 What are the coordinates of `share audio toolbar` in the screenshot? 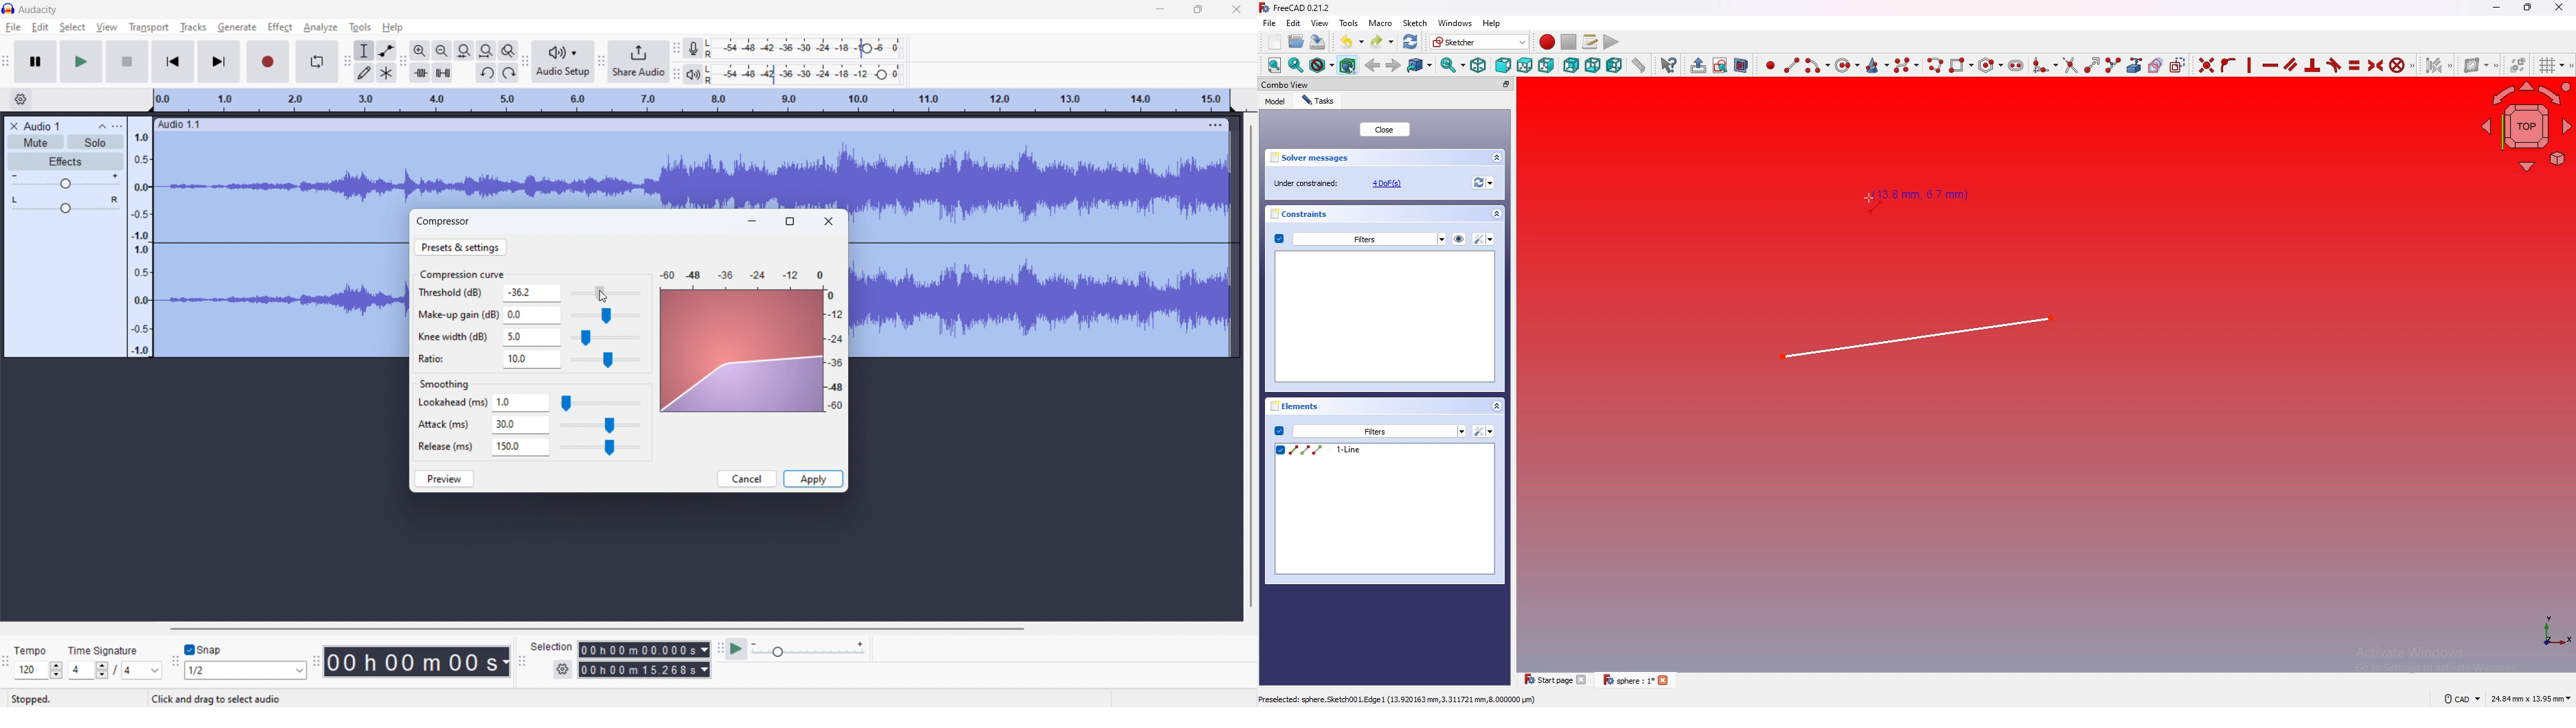 It's located at (601, 61).